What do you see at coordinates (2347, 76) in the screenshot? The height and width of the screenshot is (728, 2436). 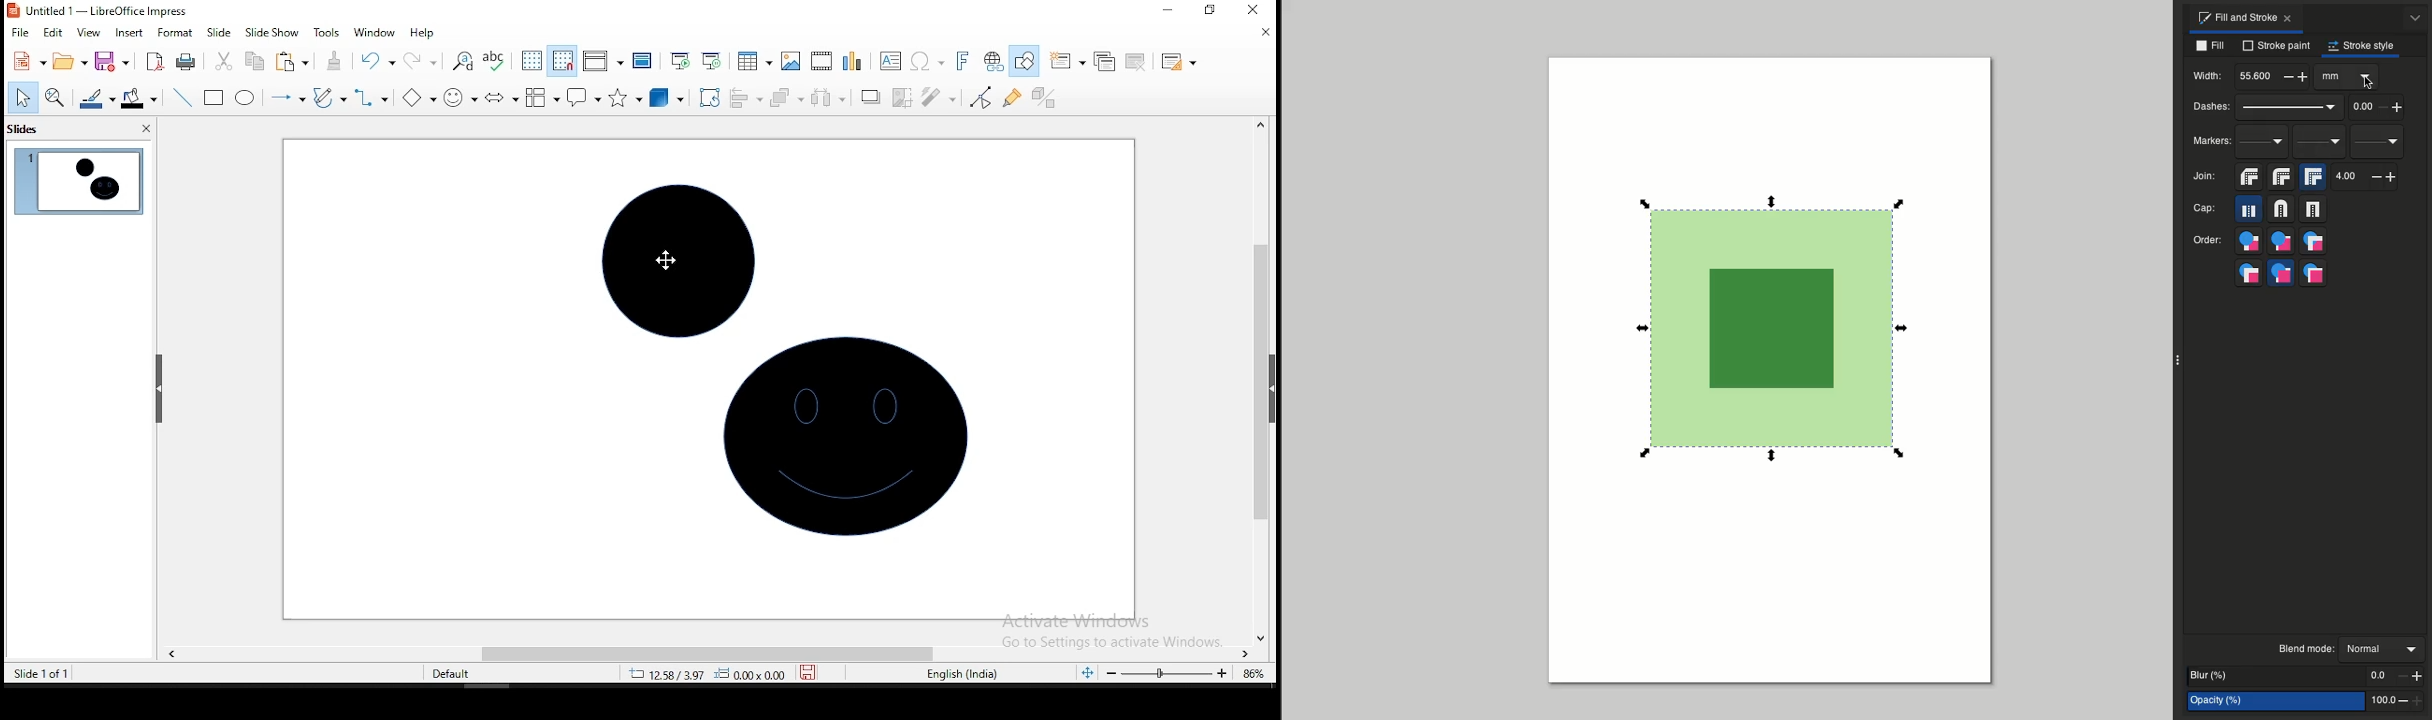 I see `Options` at bounding box center [2347, 76].